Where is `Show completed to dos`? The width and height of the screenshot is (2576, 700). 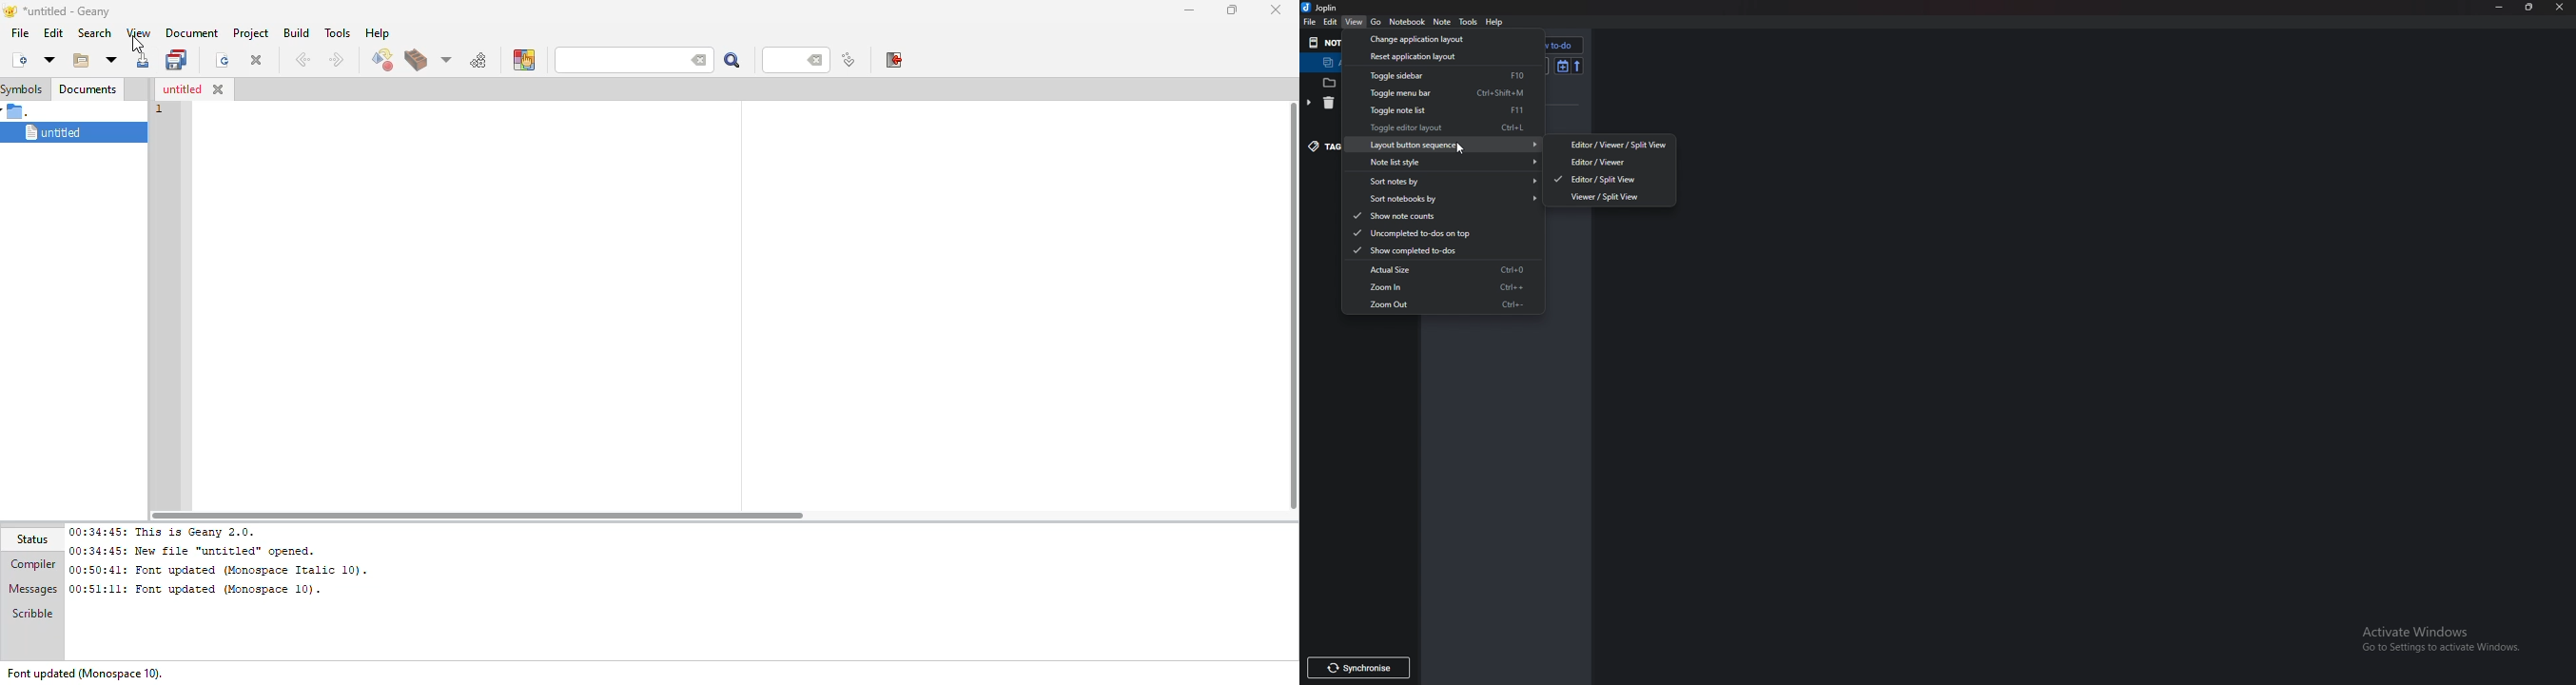 Show completed to dos is located at coordinates (1436, 250).